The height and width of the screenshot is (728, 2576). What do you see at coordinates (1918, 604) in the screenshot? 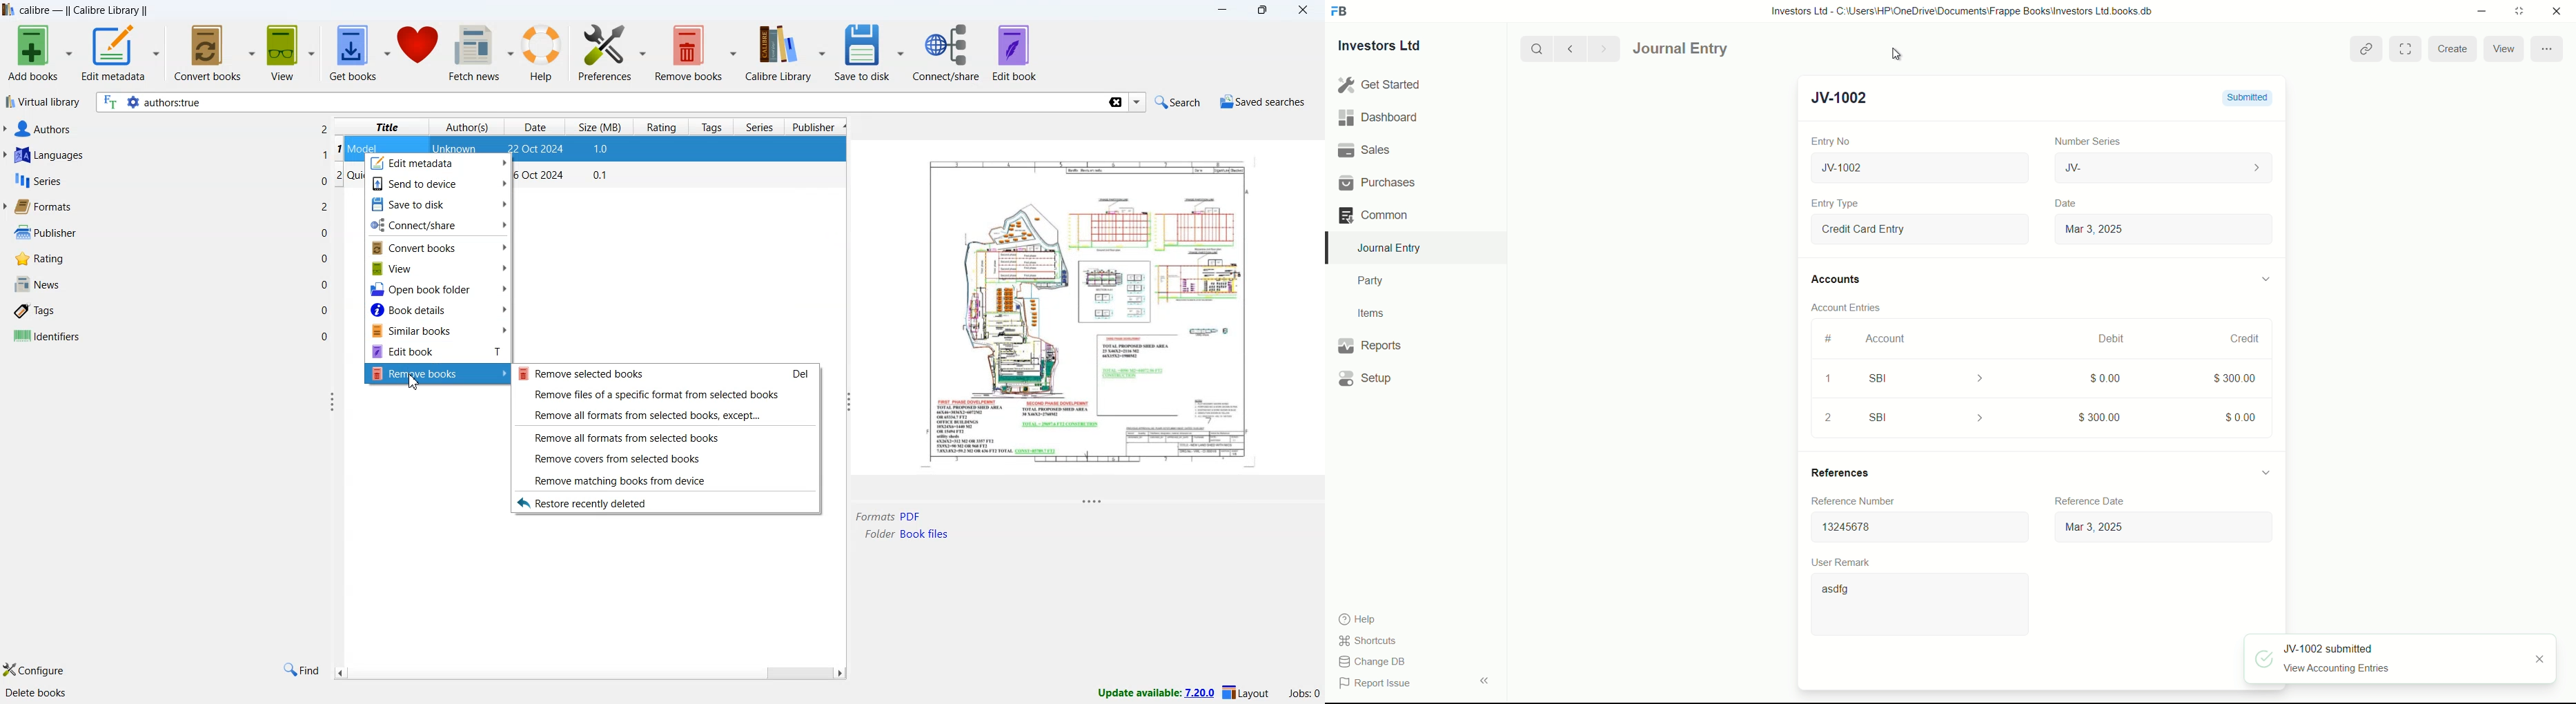
I see `asdfg` at bounding box center [1918, 604].